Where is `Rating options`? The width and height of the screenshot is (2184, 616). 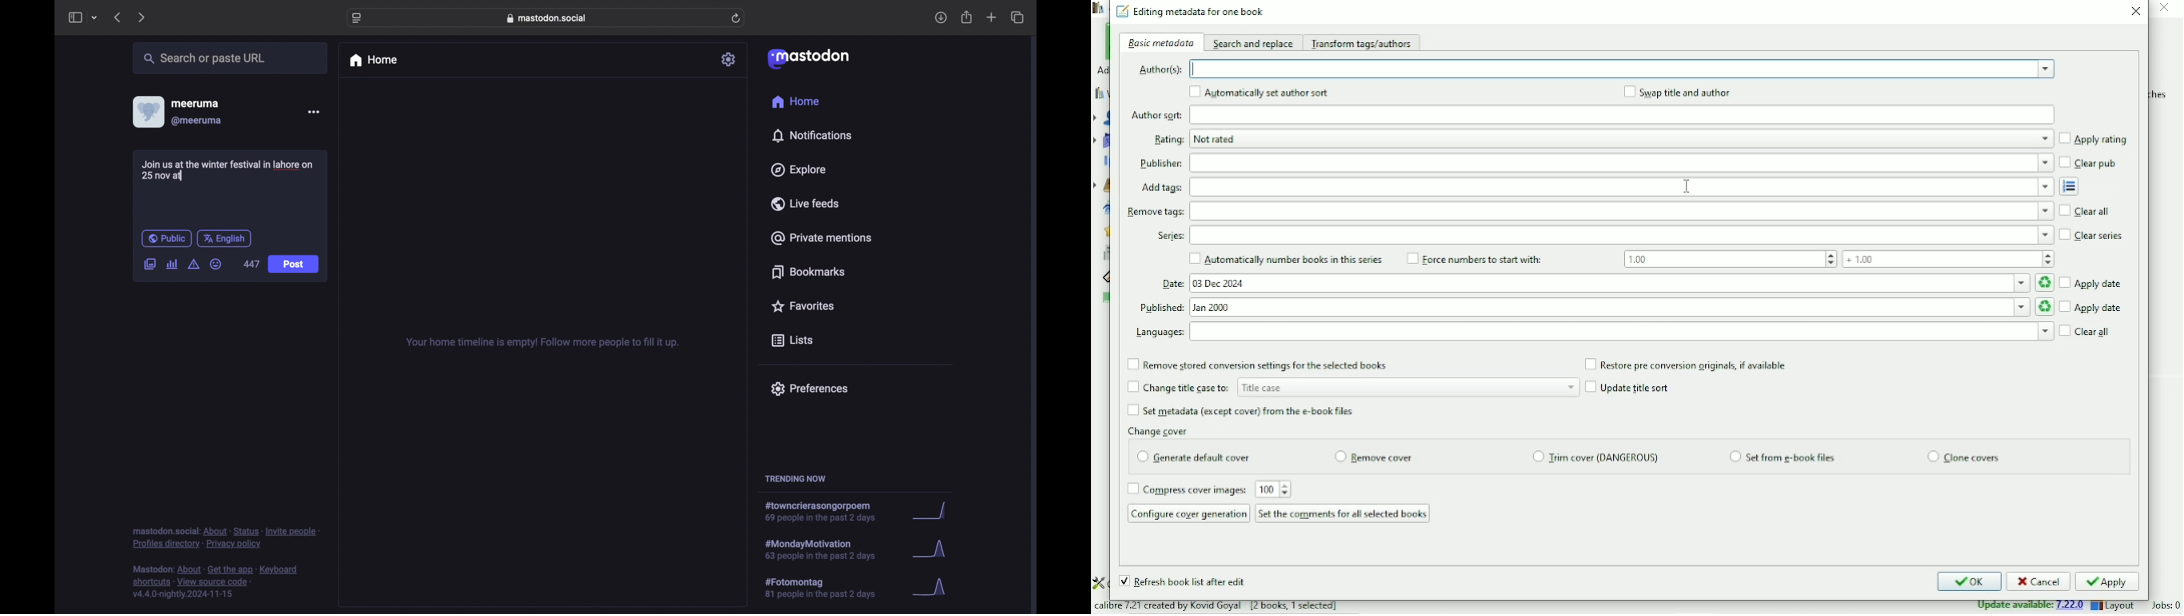
Rating options is located at coordinates (1618, 139).